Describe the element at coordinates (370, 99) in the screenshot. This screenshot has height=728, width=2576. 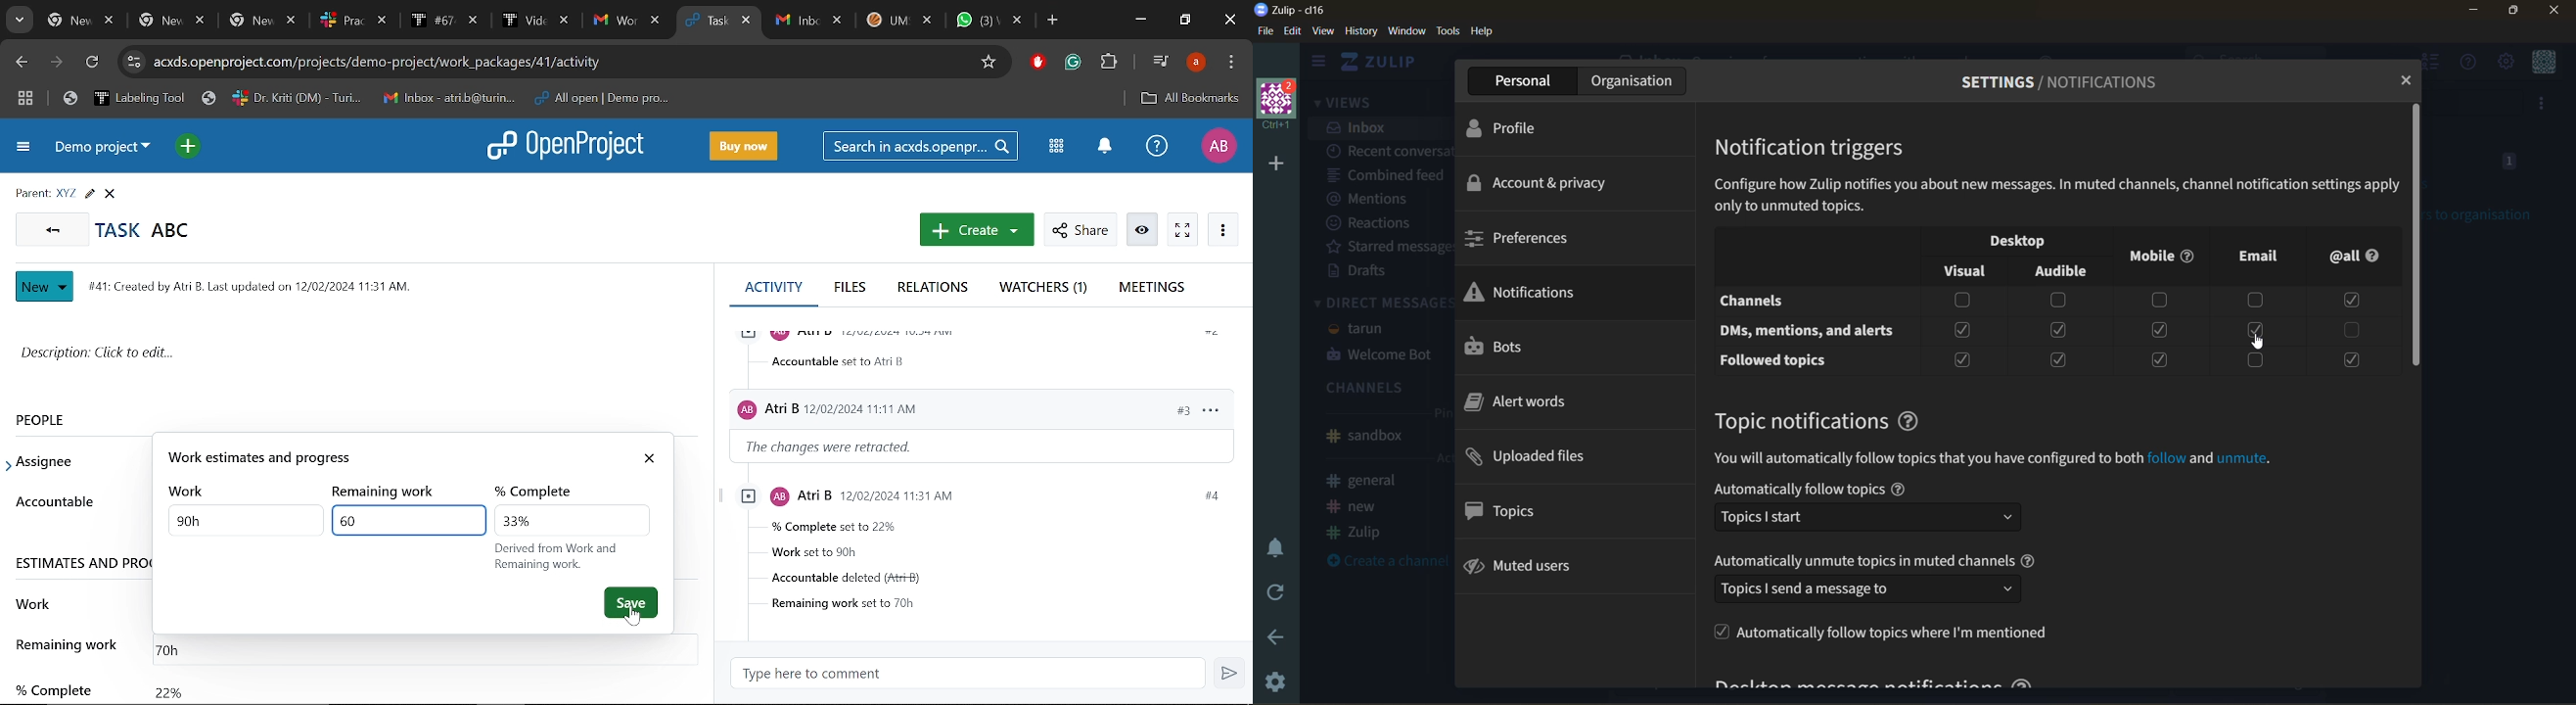
I see `Bookmarked tabs` at that location.